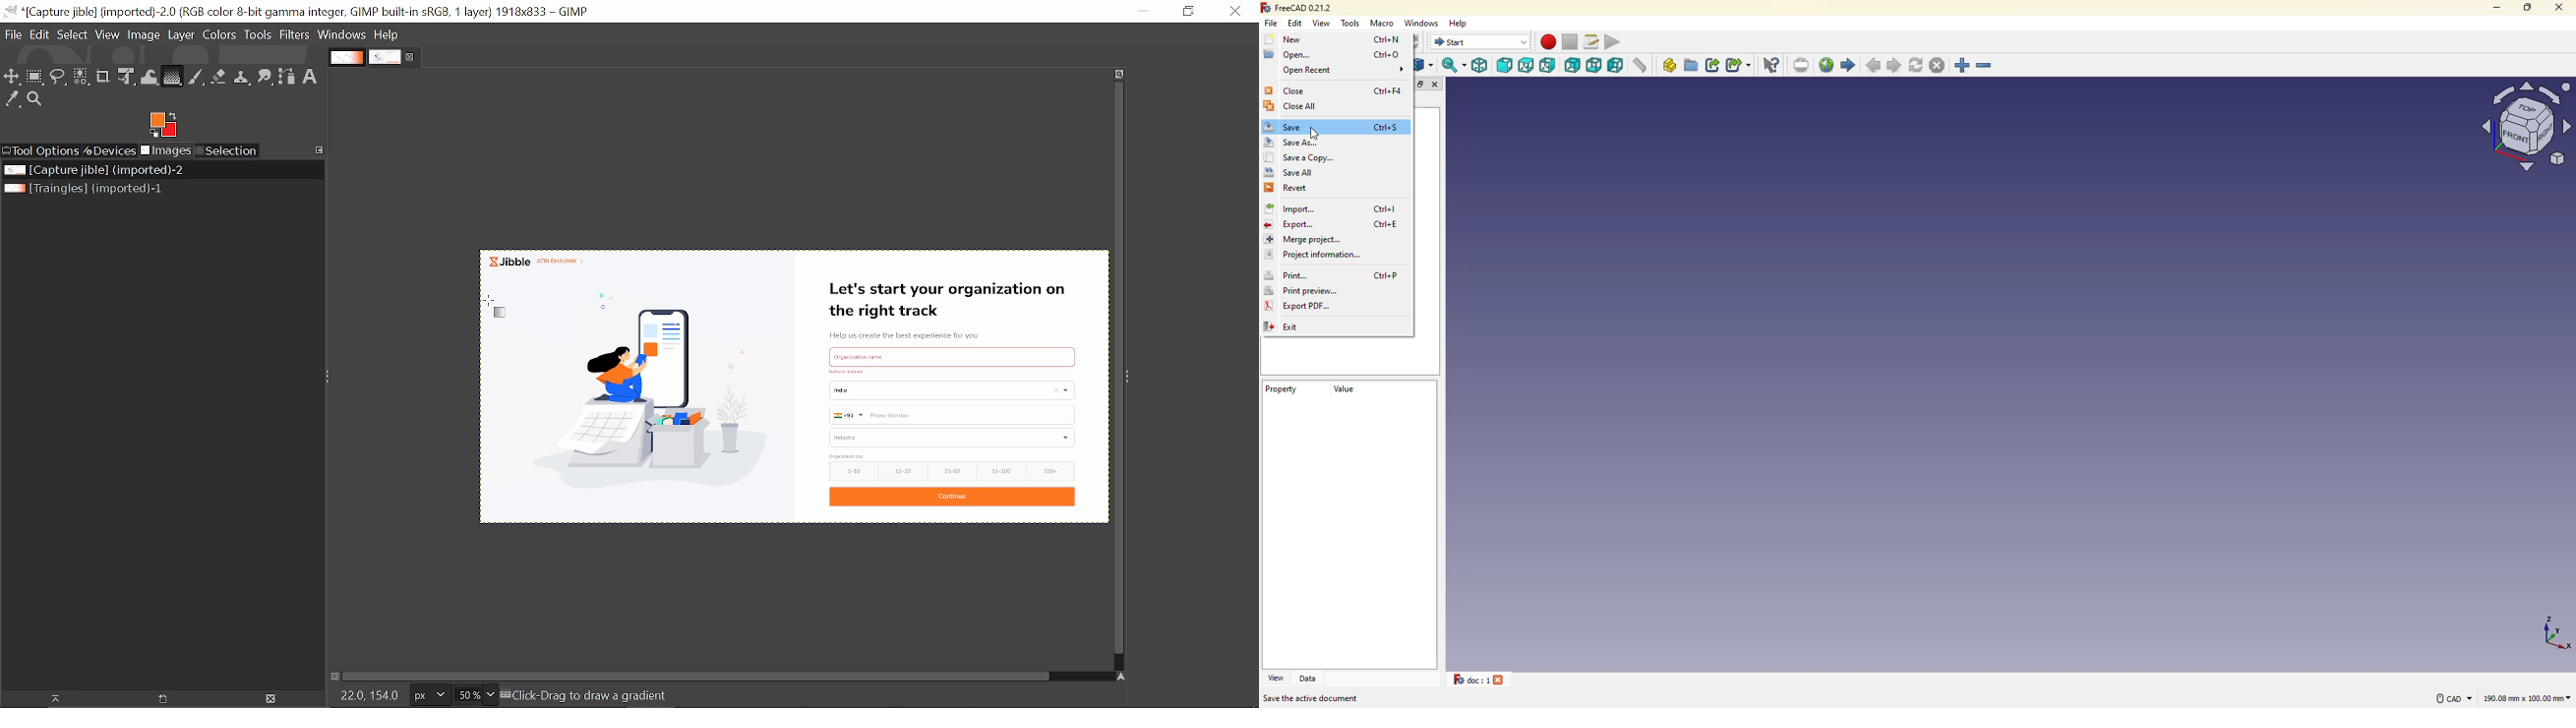 This screenshot has height=728, width=2576. I want to click on save all, so click(1289, 172).